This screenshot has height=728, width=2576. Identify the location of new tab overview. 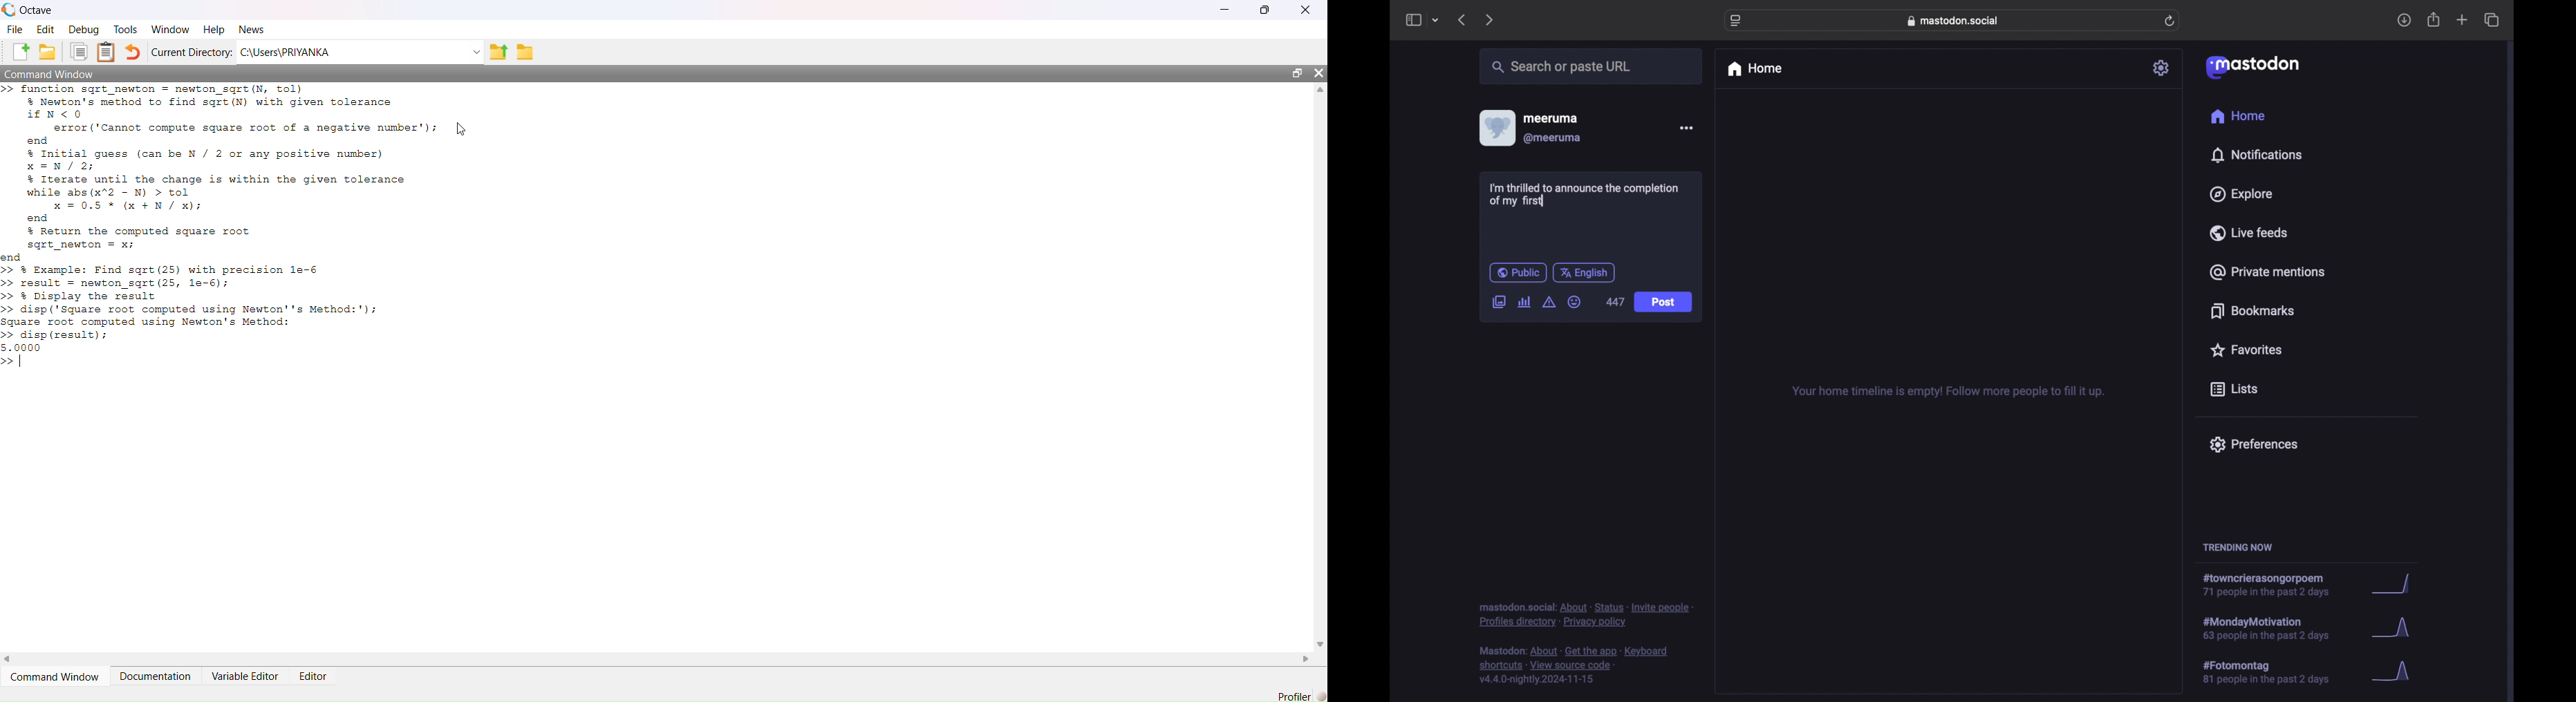
(2462, 20).